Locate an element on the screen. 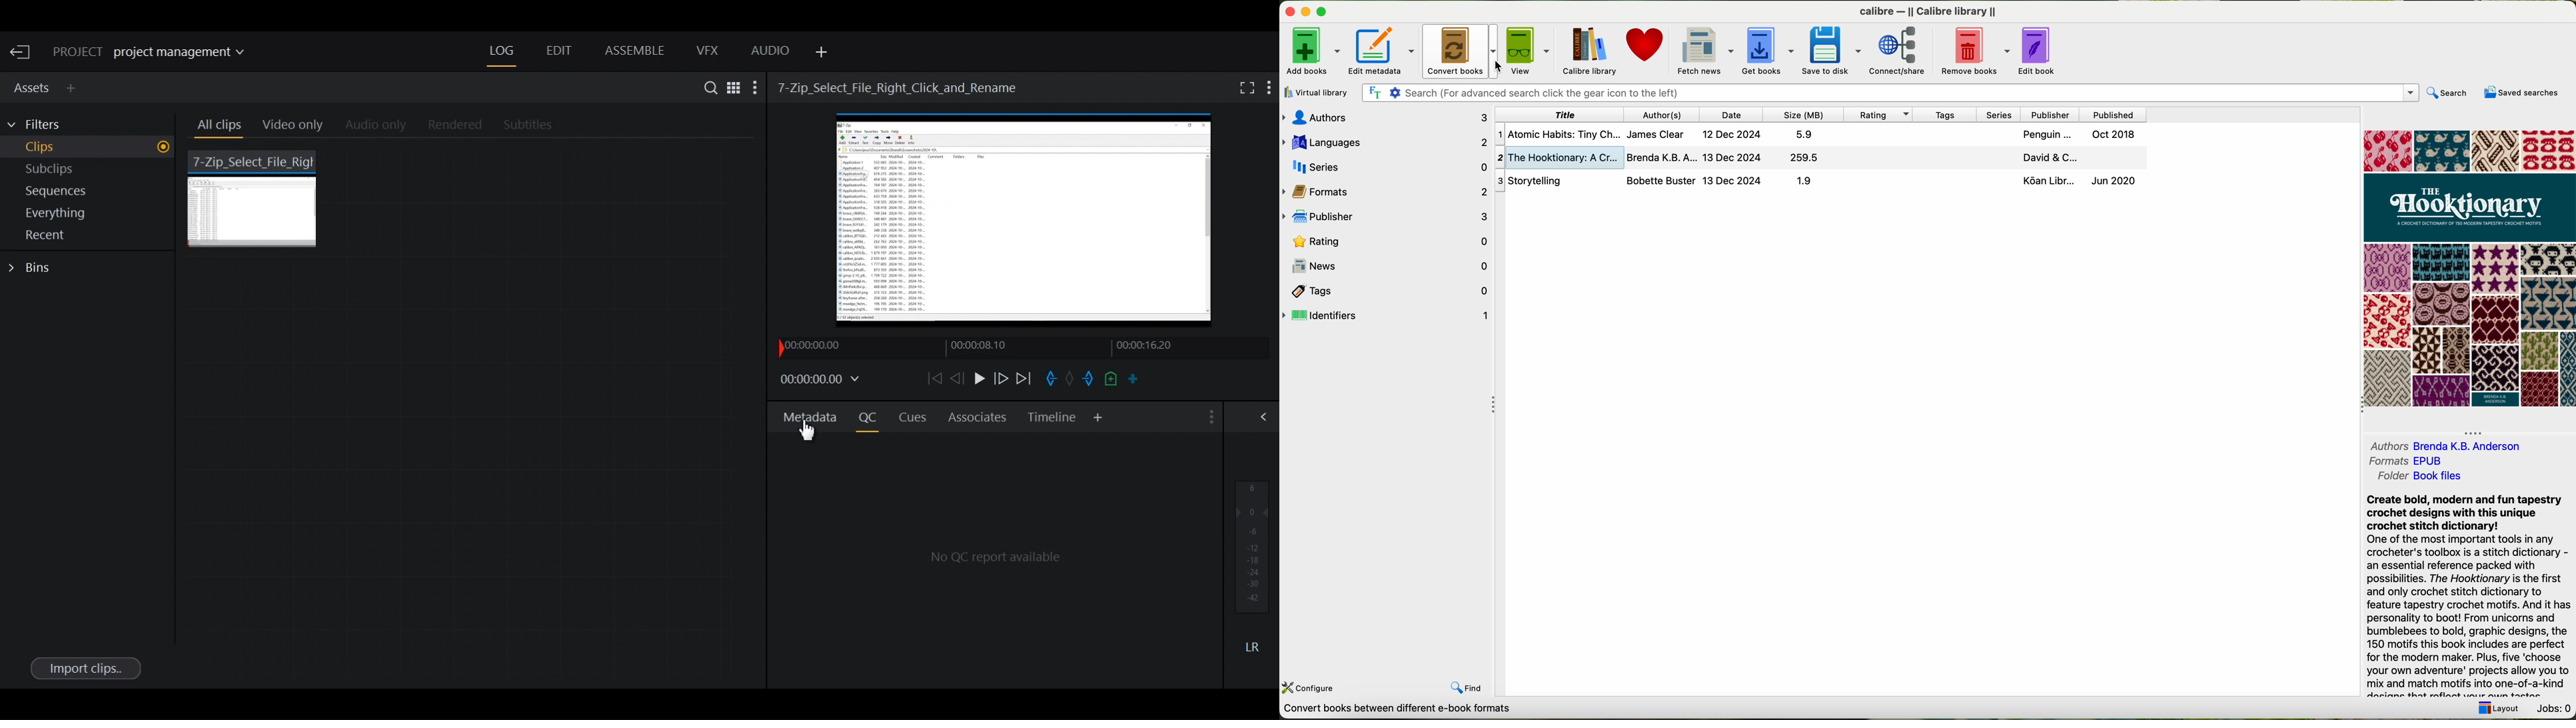 The width and height of the screenshot is (2576, 728). configure is located at coordinates (1312, 689).